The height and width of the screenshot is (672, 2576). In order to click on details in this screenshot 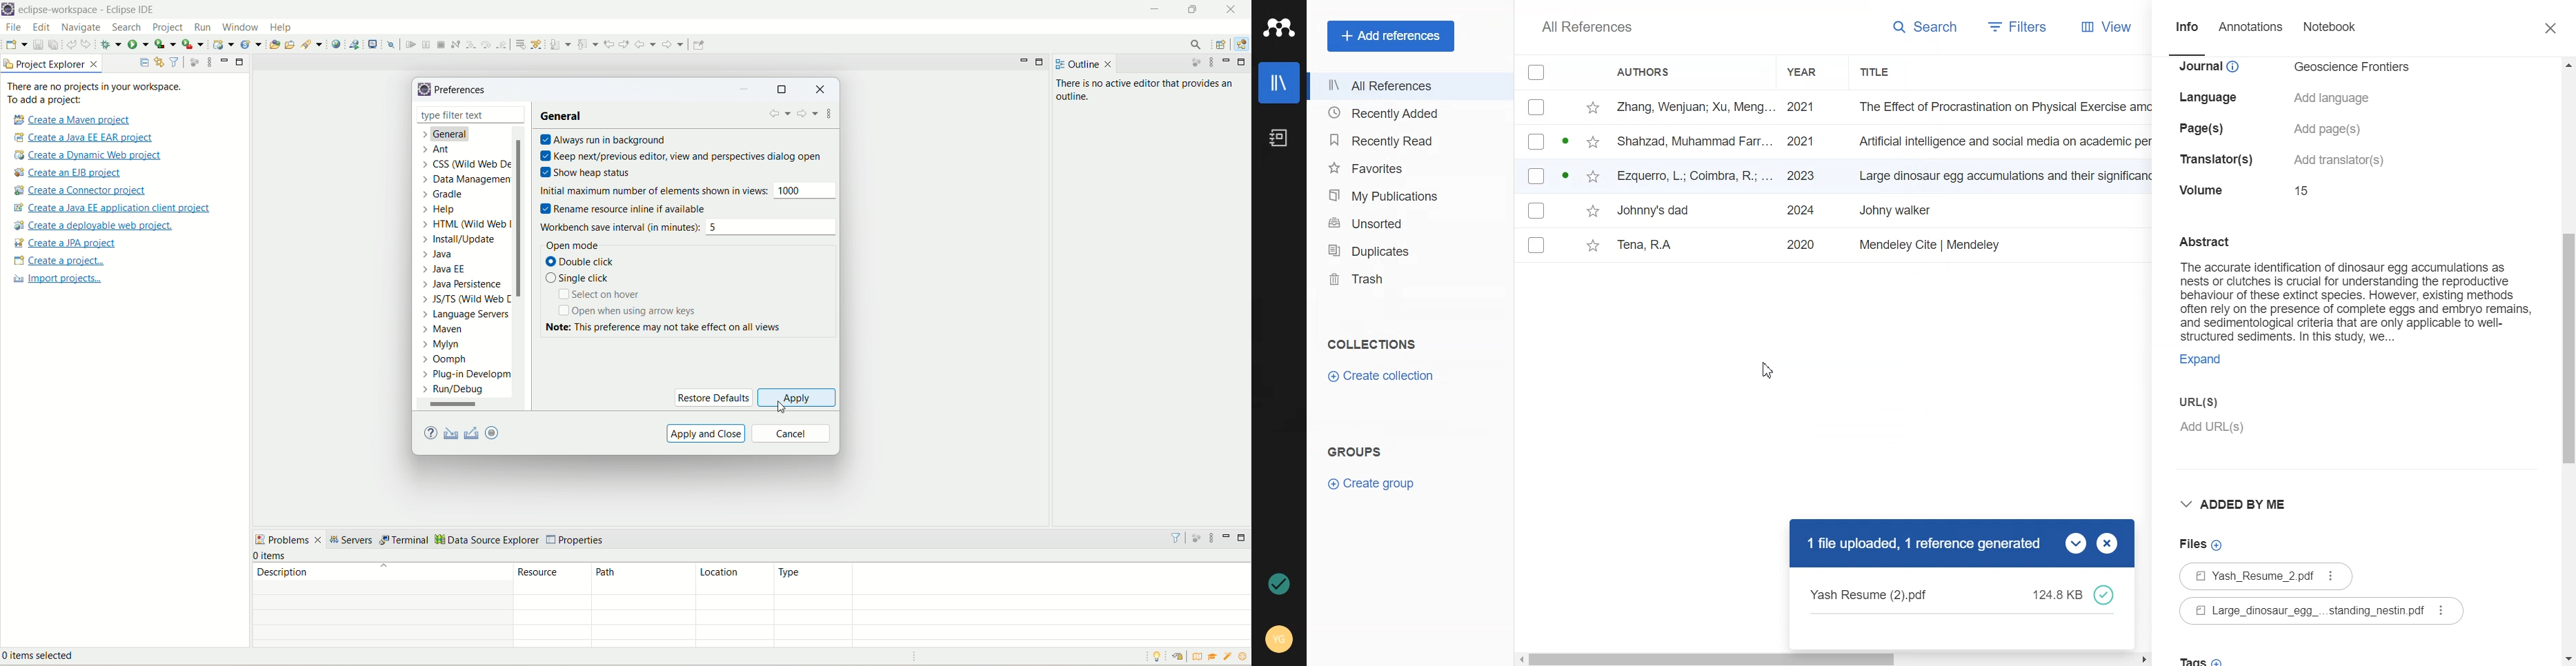, I will do `click(2214, 68)`.